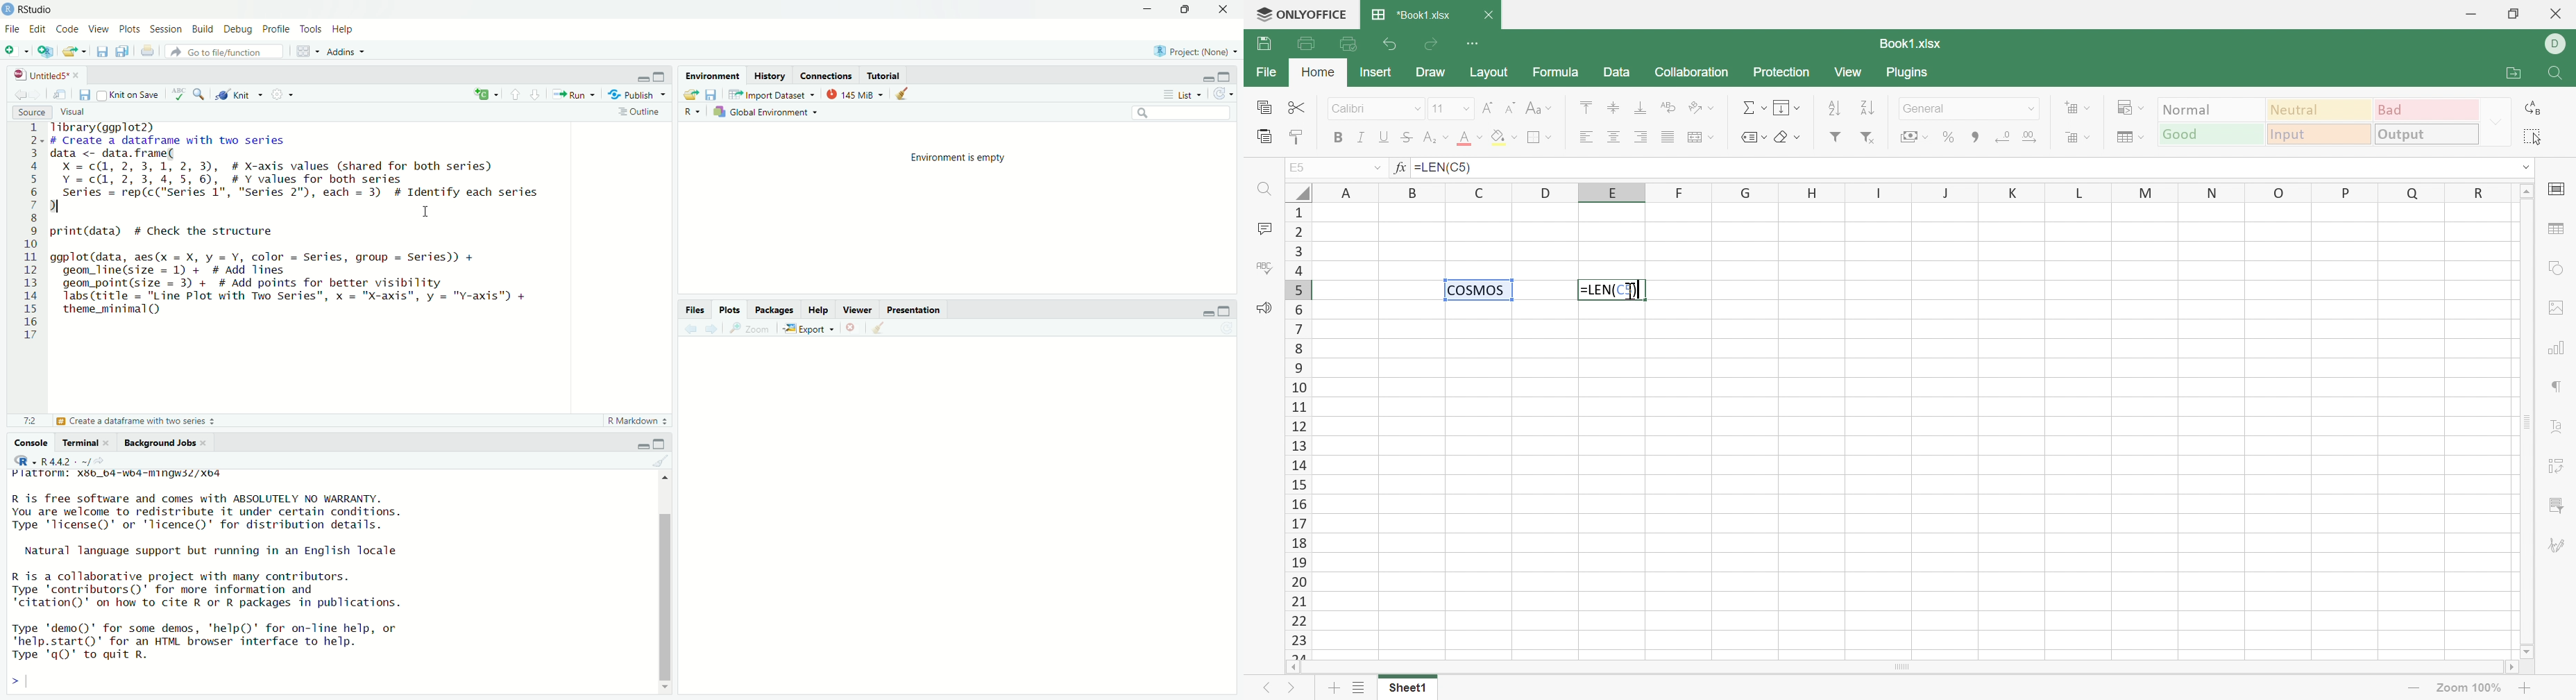 This screenshot has width=2576, height=700. What do you see at coordinates (641, 78) in the screenshot?
I see `Minimize` at bounding box center [641, 78].